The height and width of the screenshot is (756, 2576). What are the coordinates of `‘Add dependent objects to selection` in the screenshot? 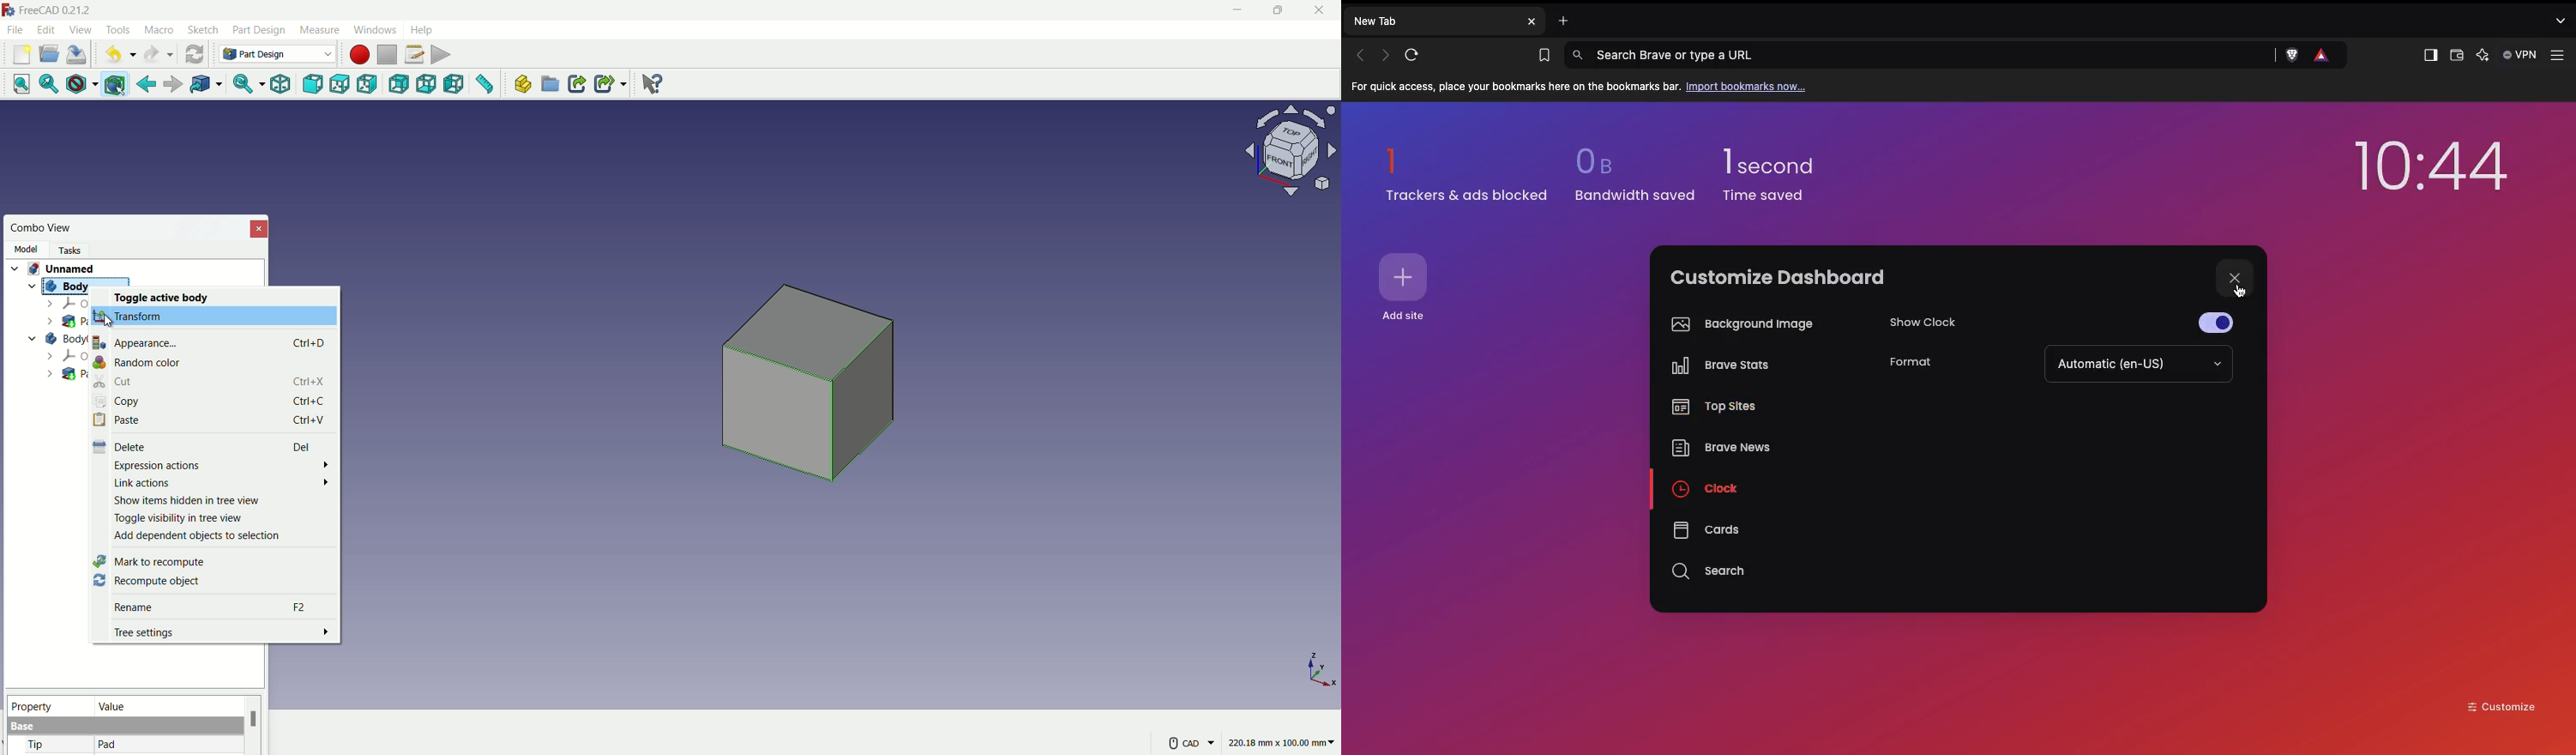 It's located at (200, 536).